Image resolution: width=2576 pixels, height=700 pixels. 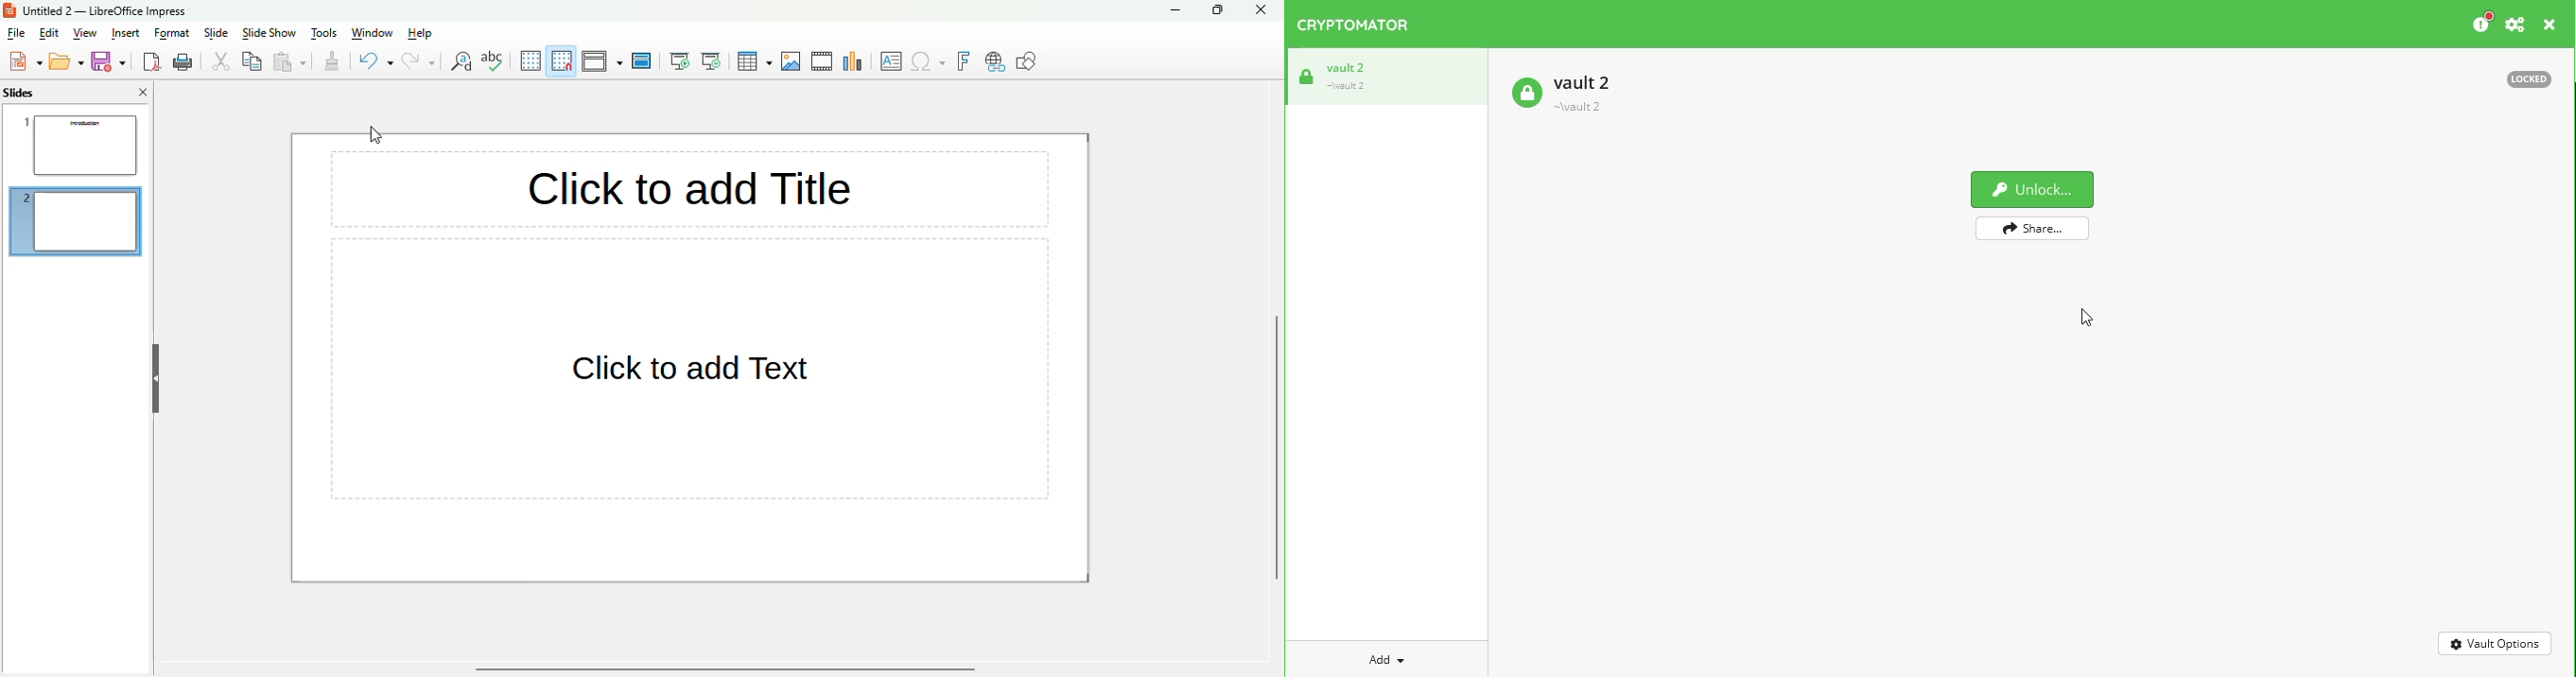 What do you see at coordinates (125, 34) in the screenshot?
I see `insert` at bounding box center [125, 34].